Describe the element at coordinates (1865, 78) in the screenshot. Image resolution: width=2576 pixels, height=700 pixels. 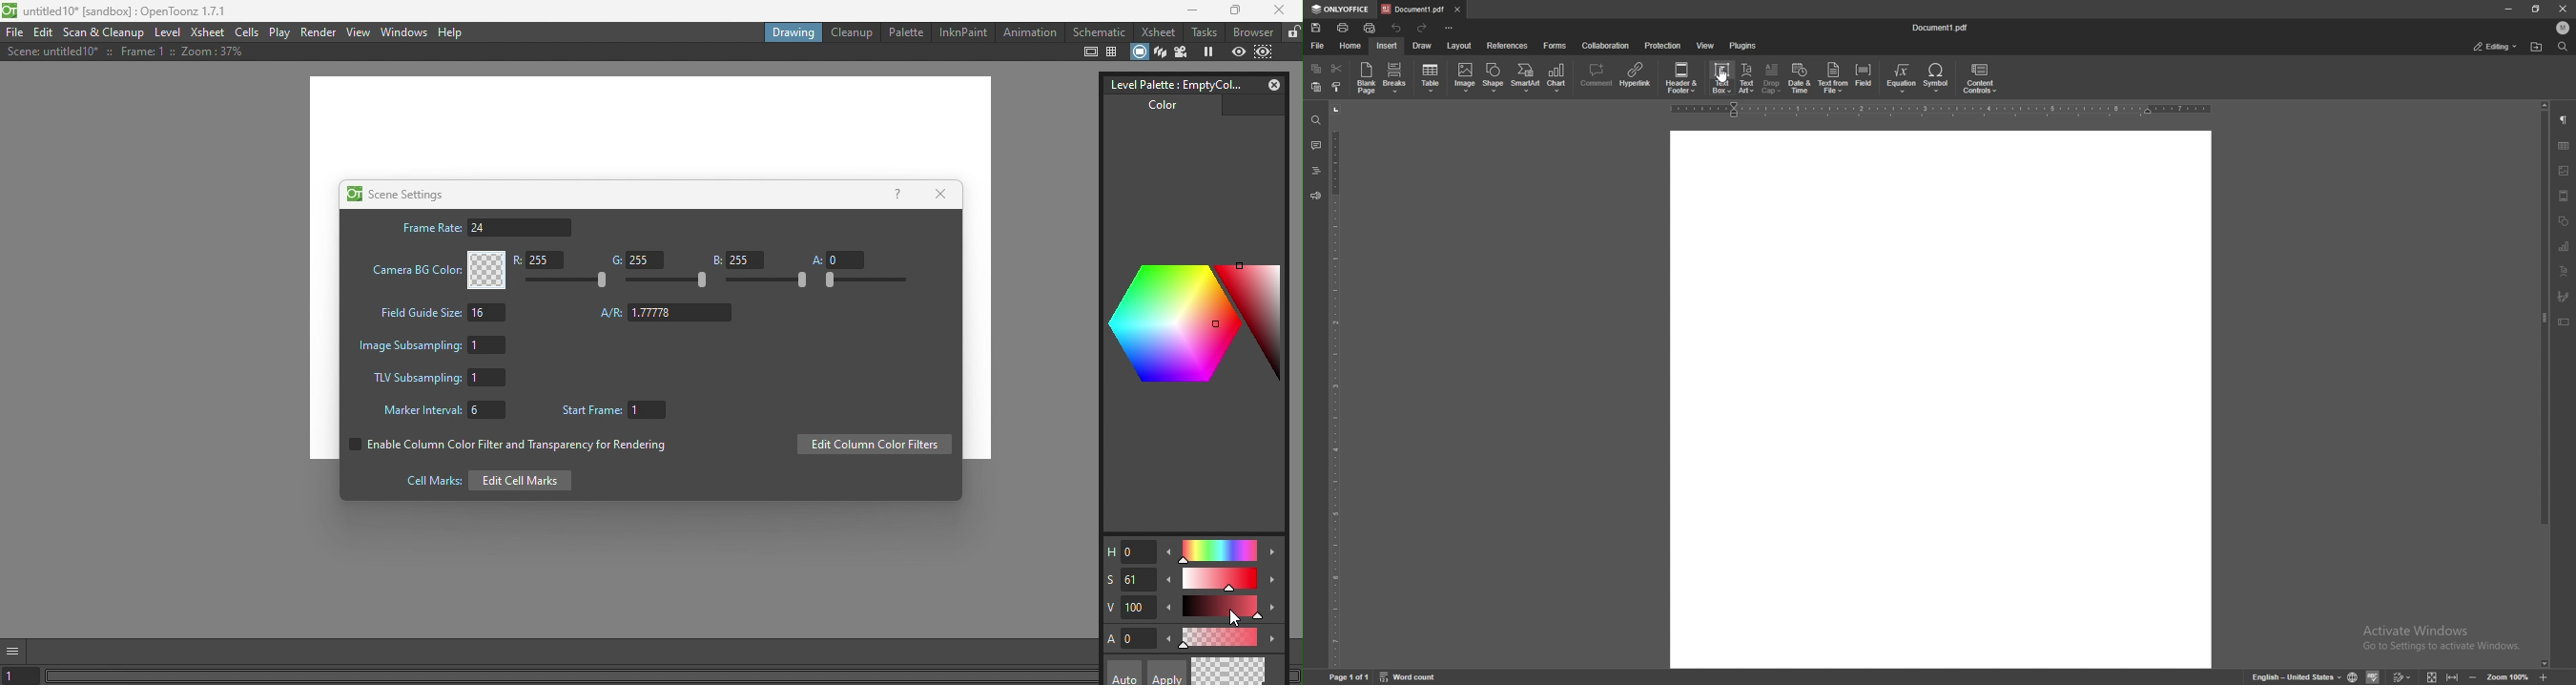
I see `field` at that location.